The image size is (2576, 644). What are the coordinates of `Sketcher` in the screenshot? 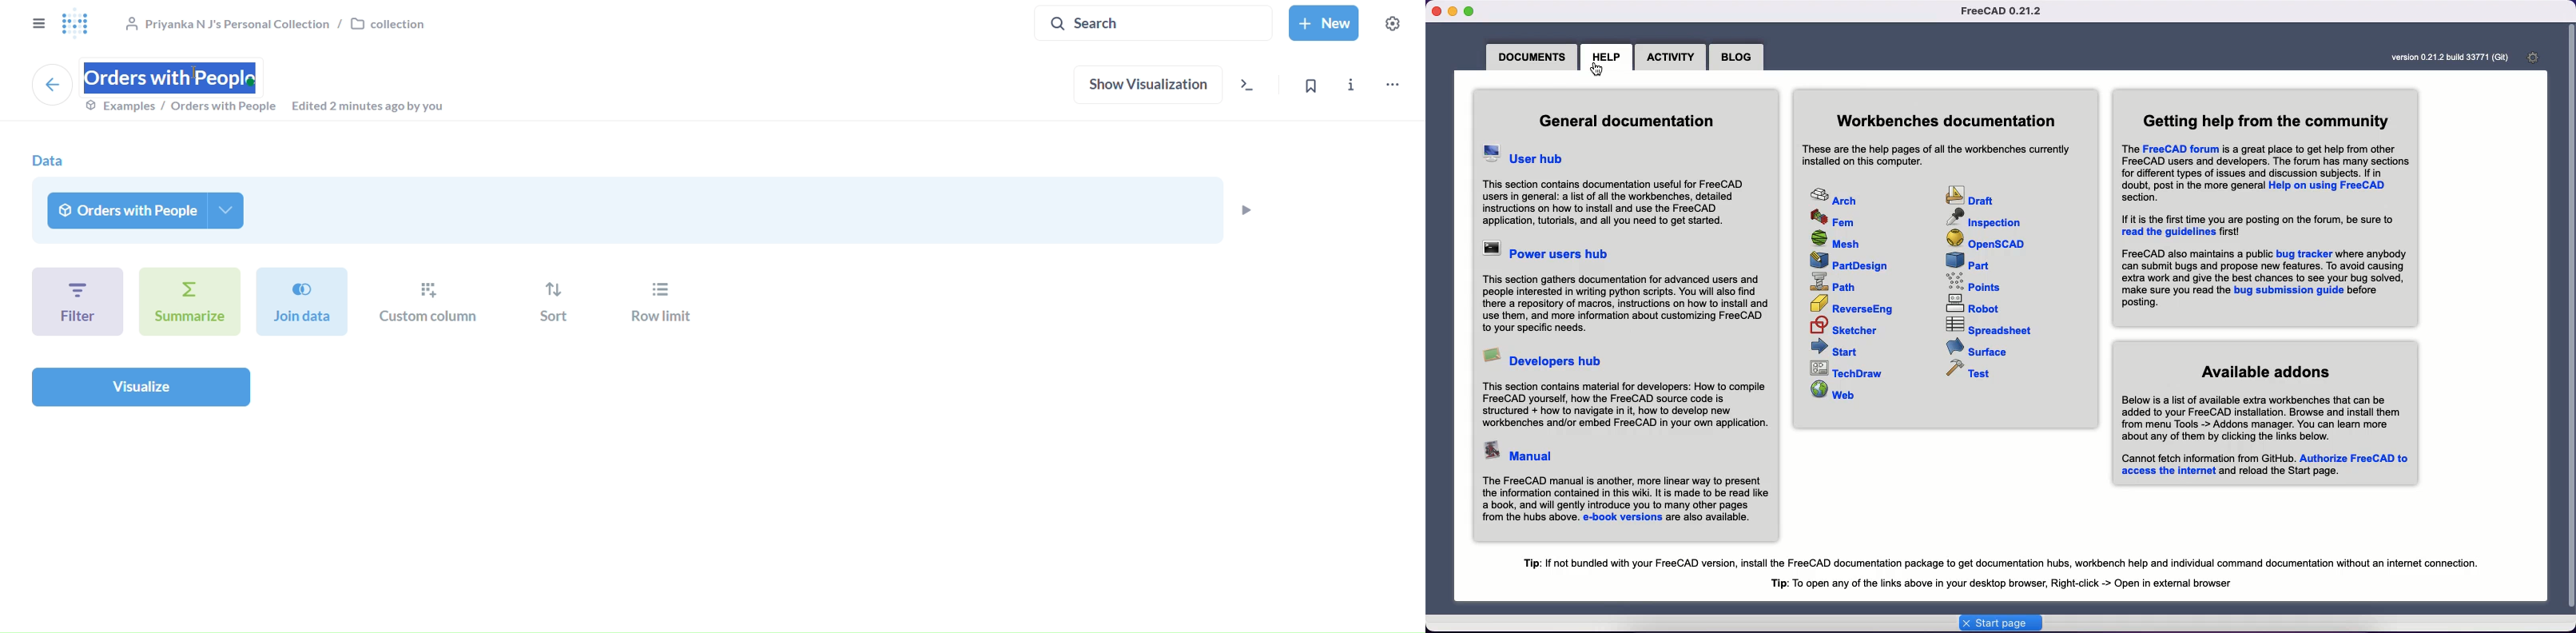 It's located at (1849, 325).